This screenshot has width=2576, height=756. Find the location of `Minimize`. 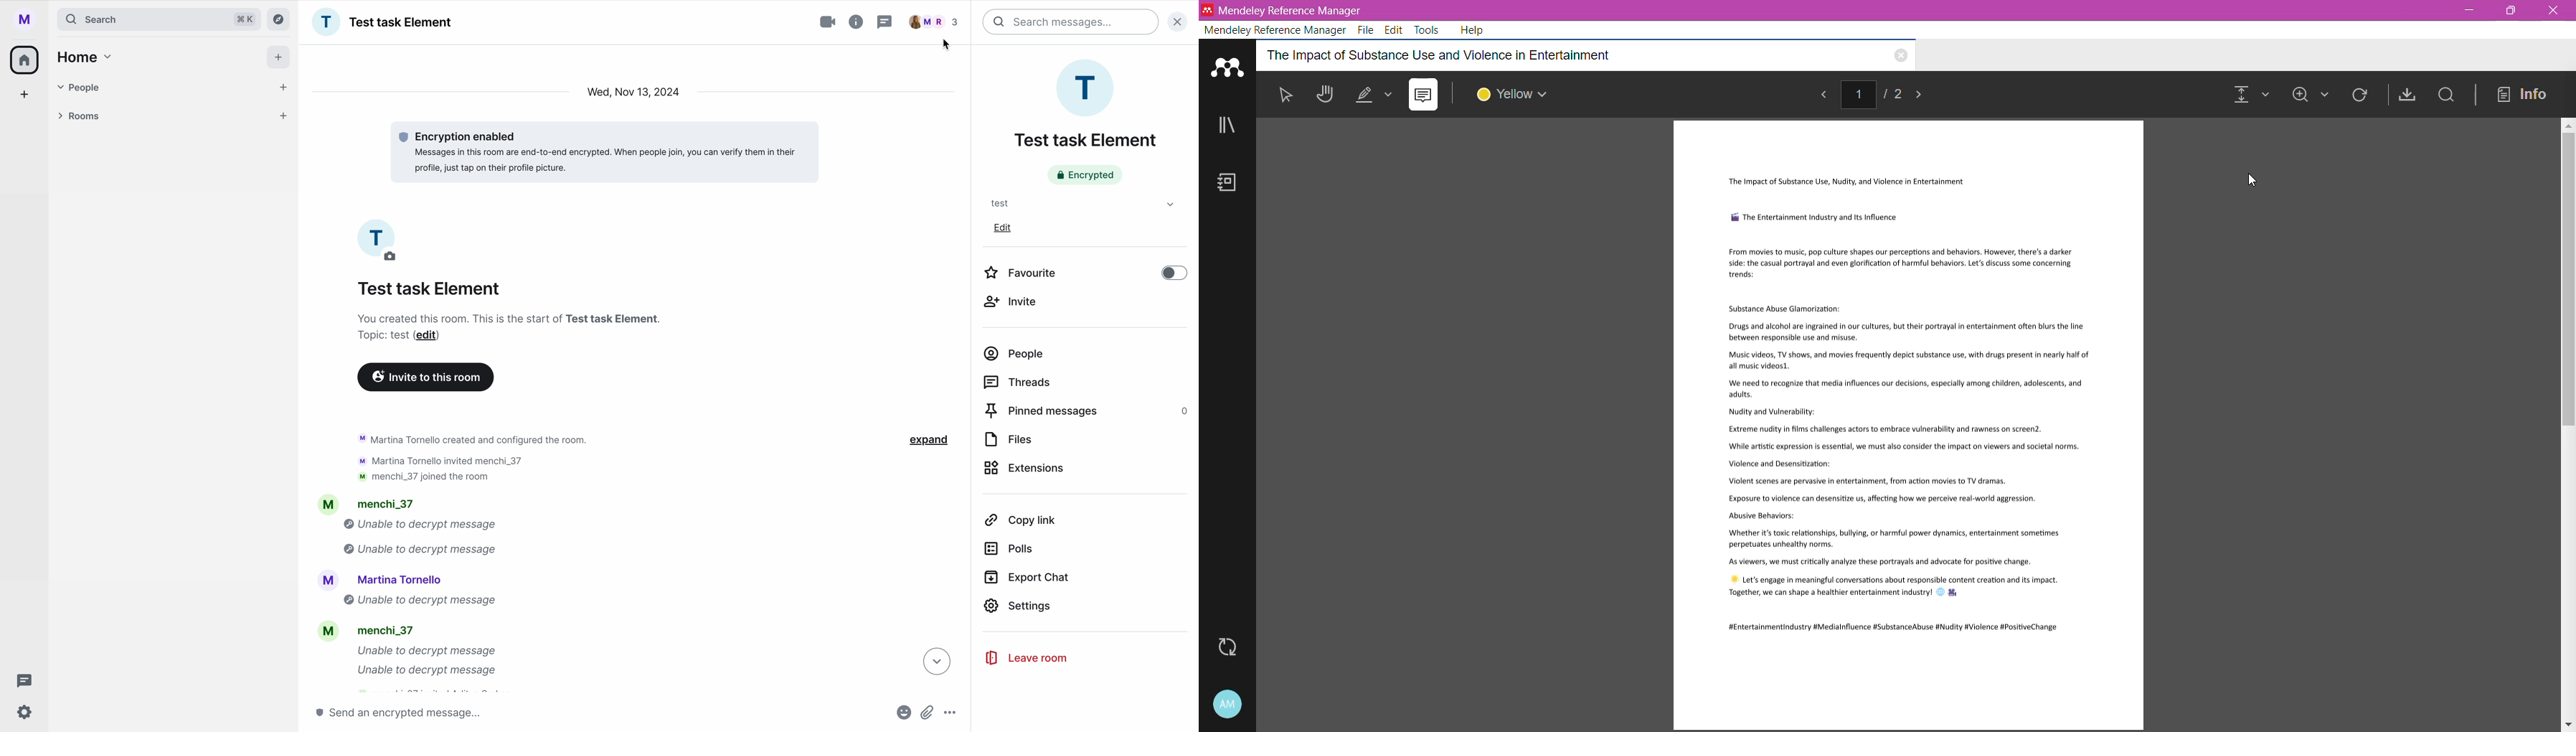

Minimize is located at coordinates (2469, 11).